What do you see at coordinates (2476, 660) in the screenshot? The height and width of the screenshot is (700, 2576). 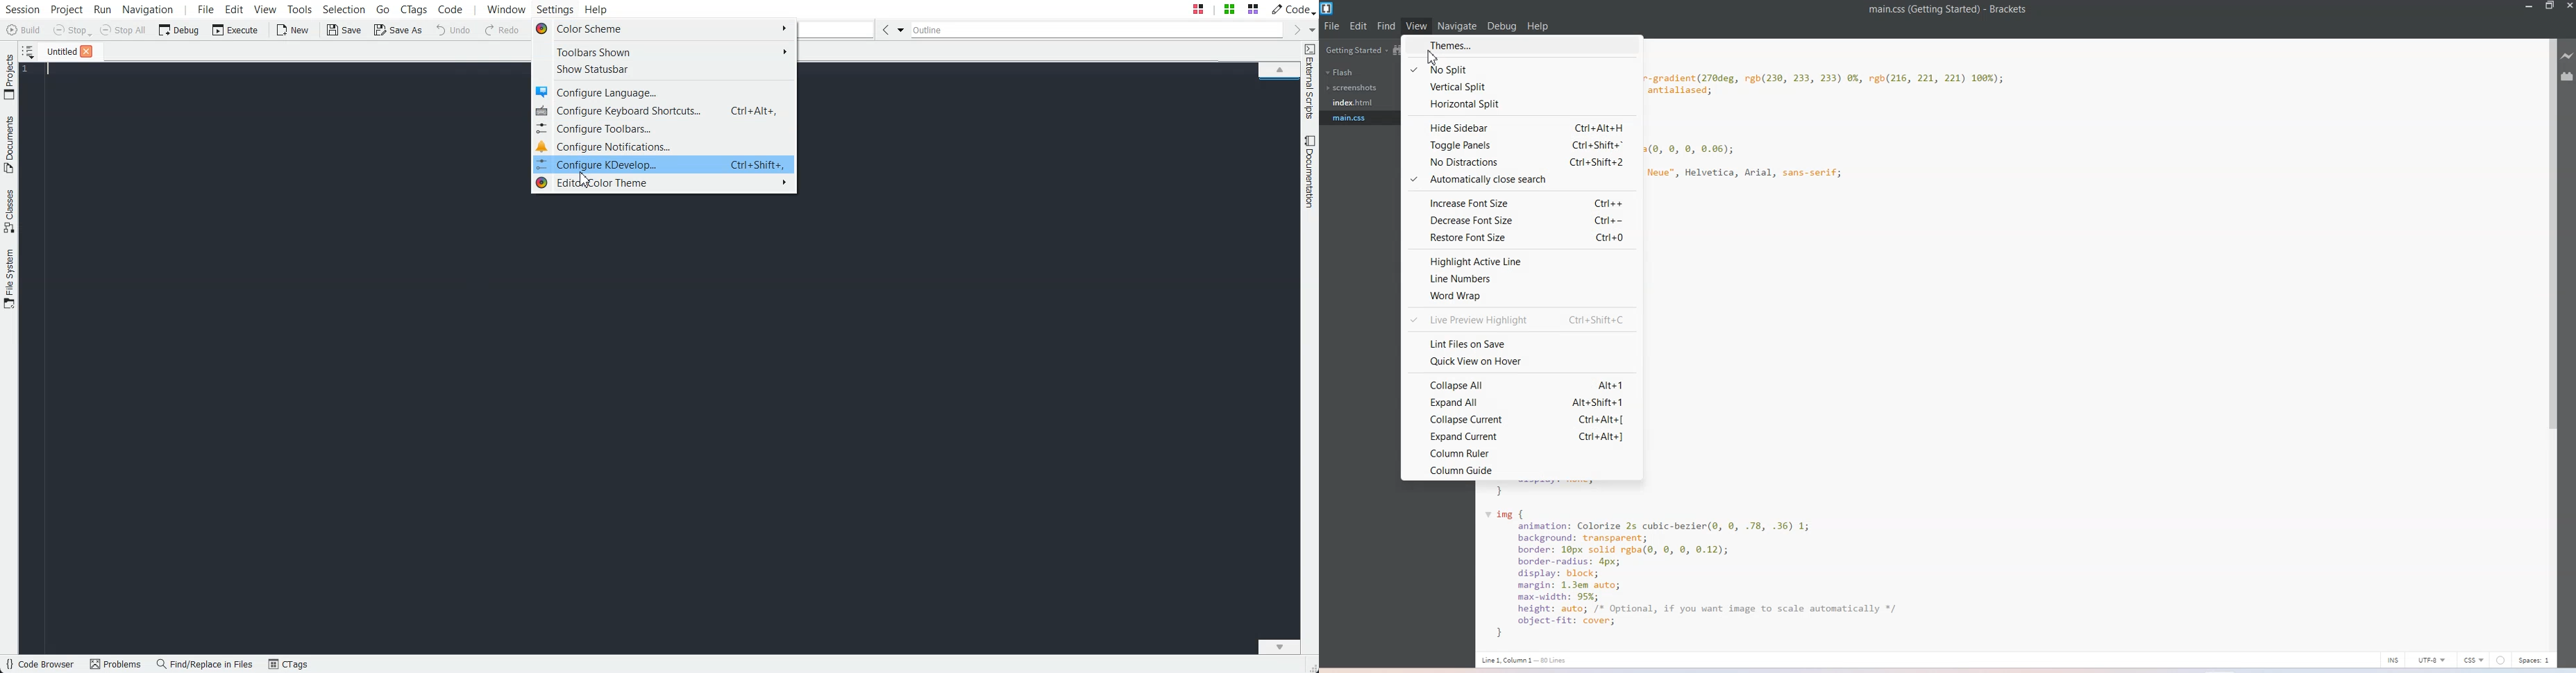 I see `CSS` at bounding box center [2476, 660].